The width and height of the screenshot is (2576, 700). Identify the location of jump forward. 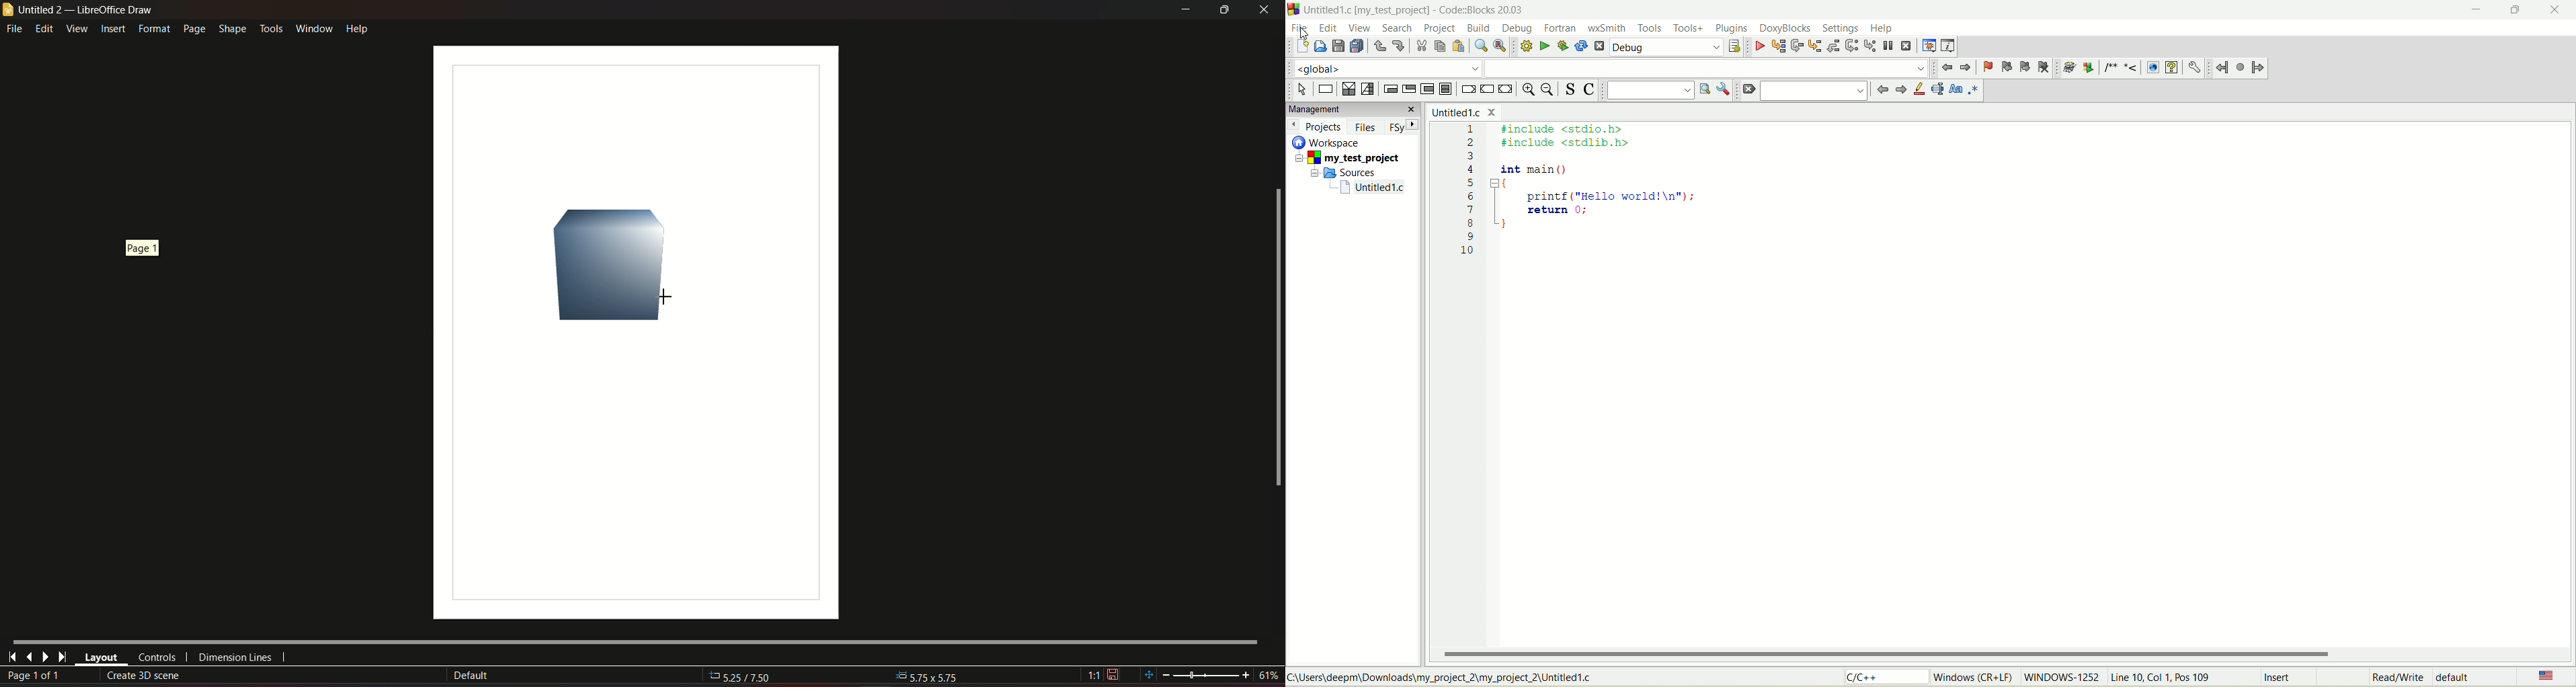
(1899, 91).